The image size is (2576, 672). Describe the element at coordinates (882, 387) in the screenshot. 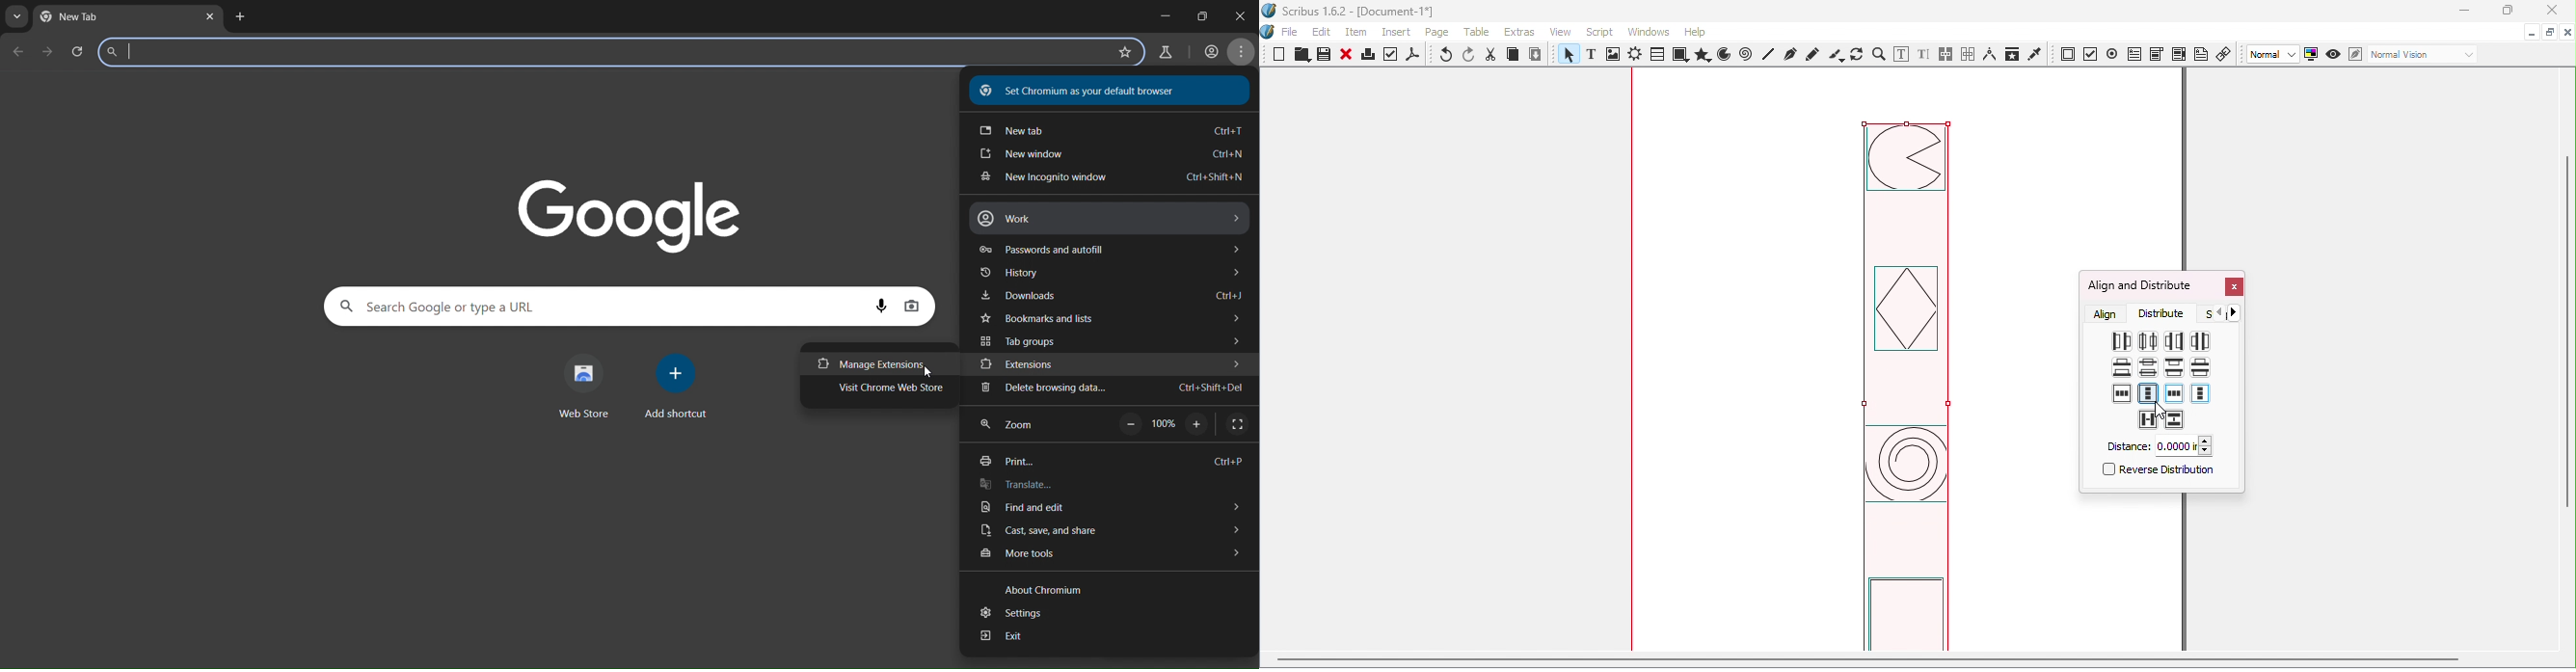

I see `visit chrome web store` at that location.